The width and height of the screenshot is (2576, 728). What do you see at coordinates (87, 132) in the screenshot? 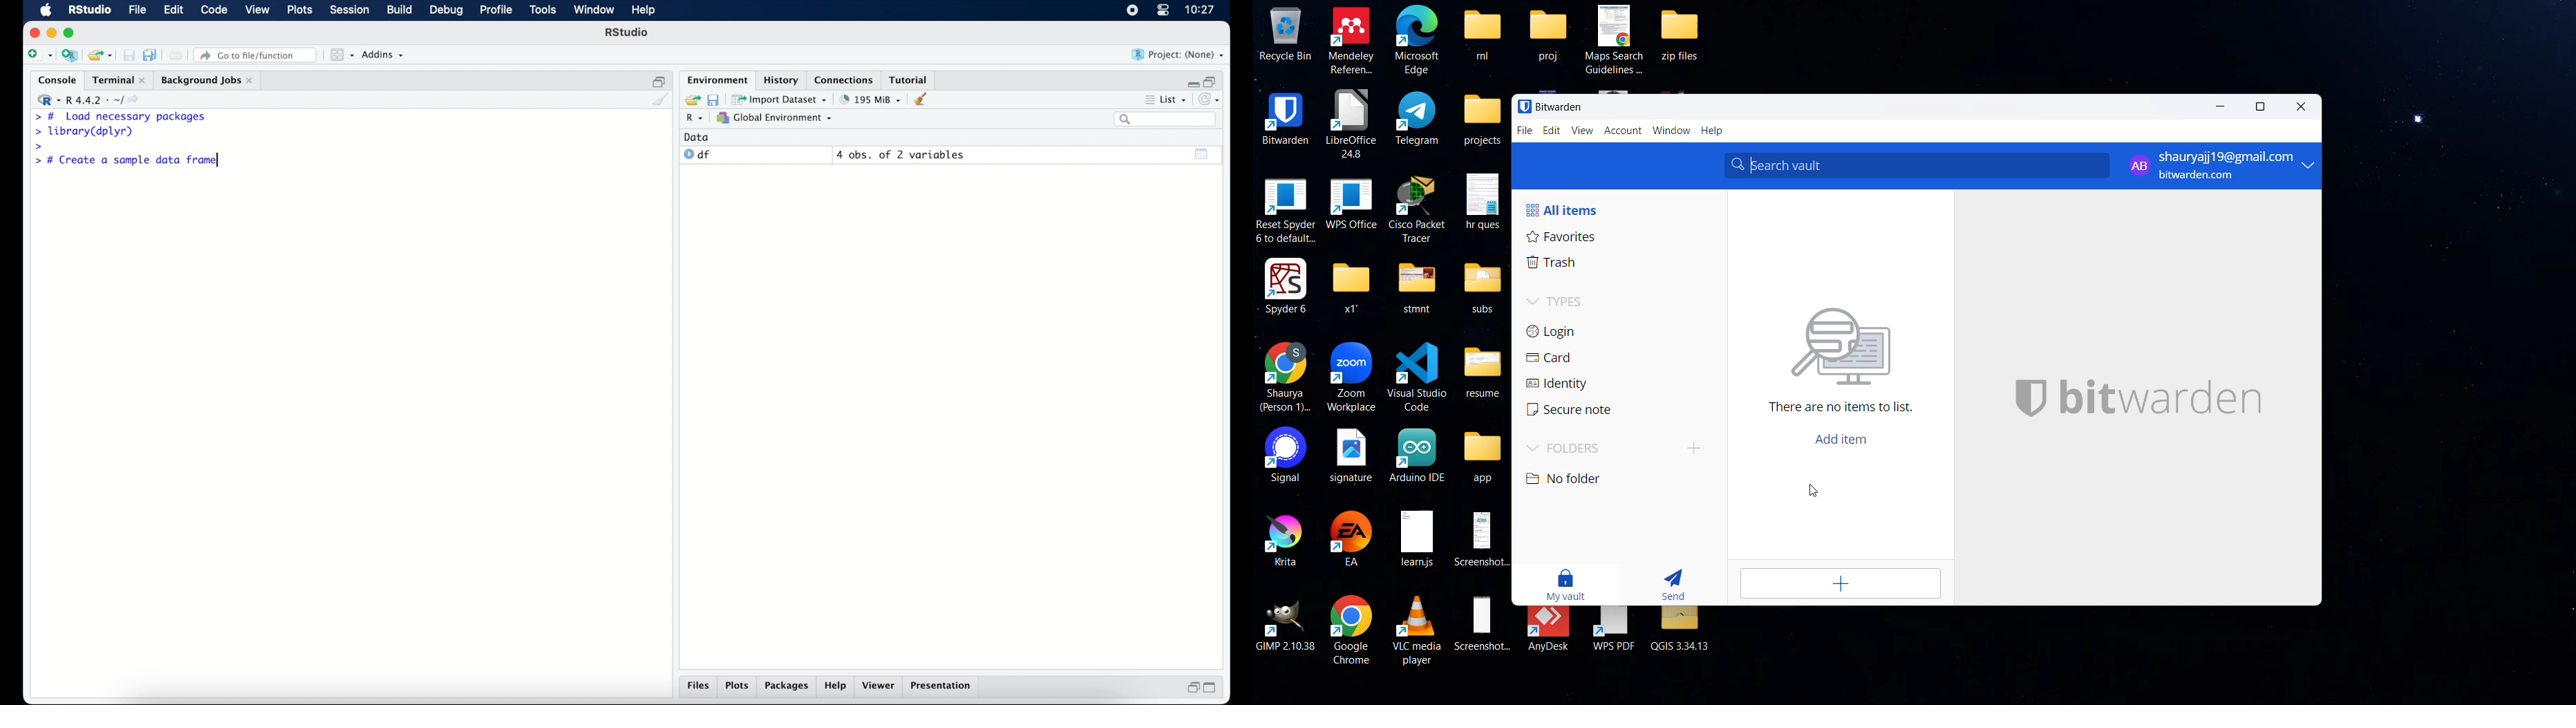
I see `> library(dplyr)|` at bounding box center [87, 132].